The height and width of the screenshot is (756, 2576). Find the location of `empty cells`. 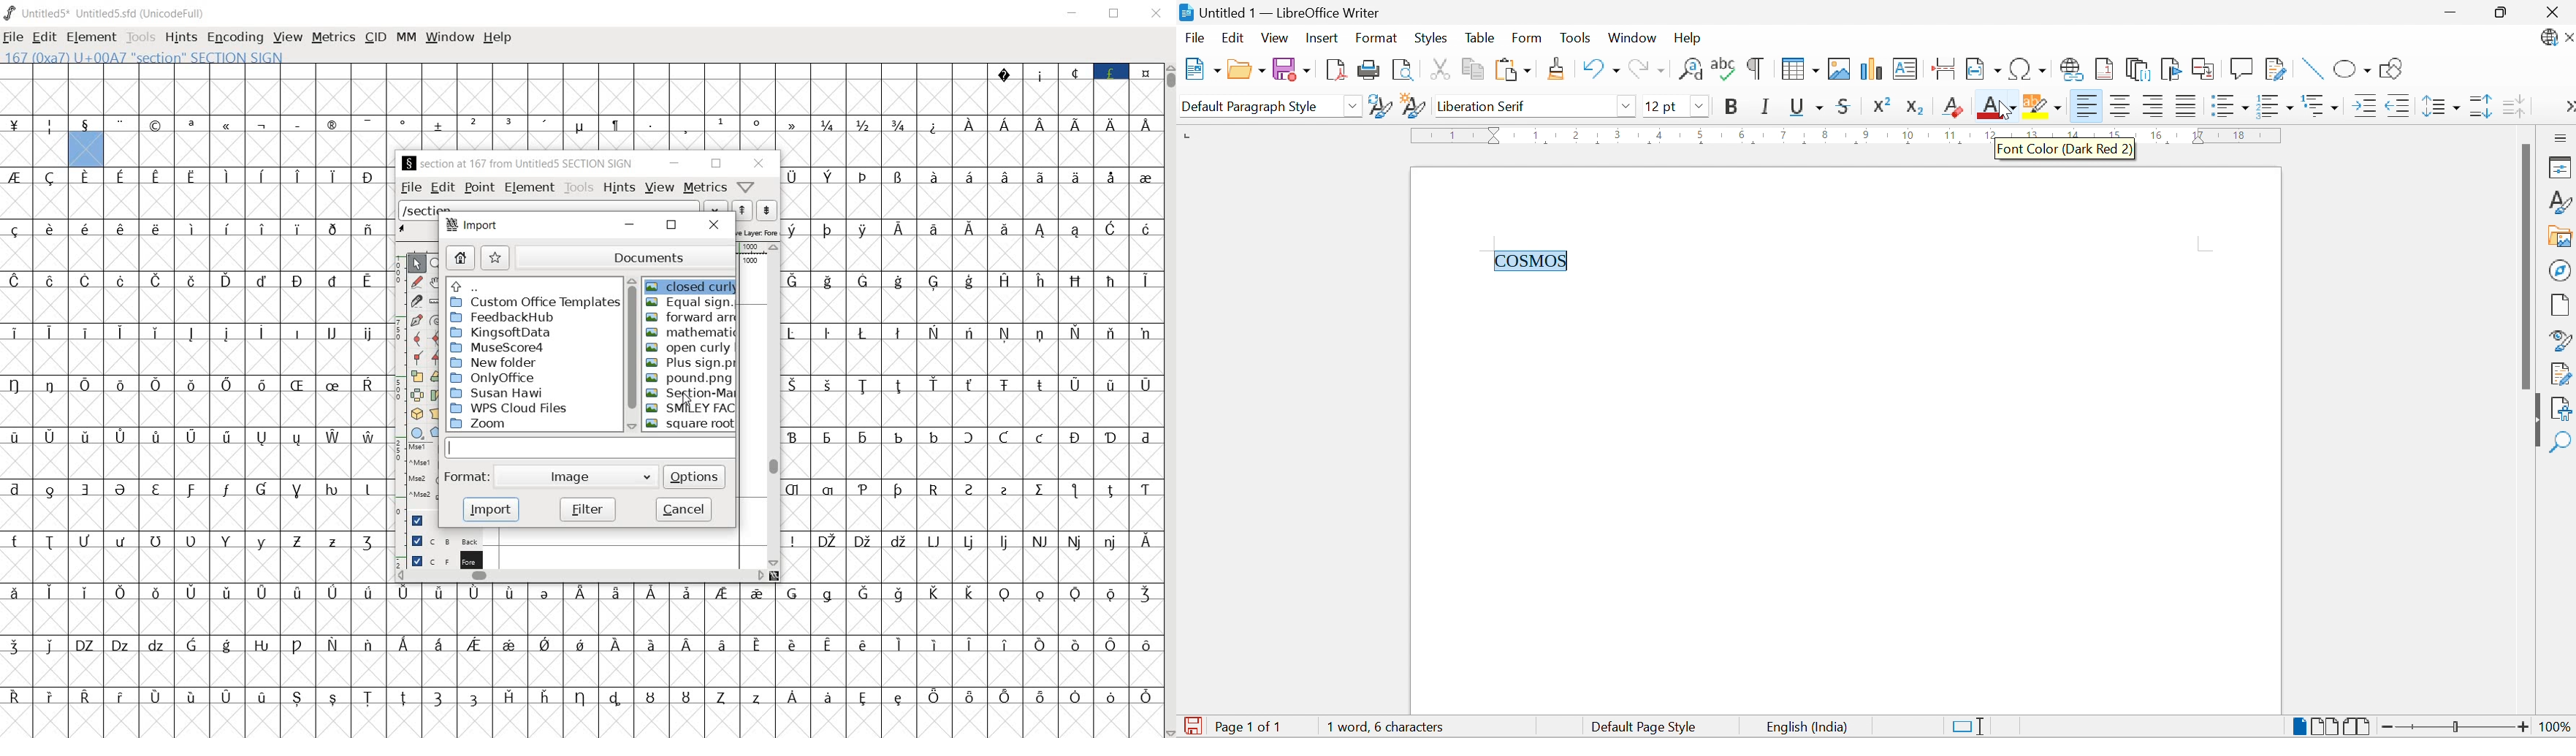

empty cells is located at coordinates (196, 202).